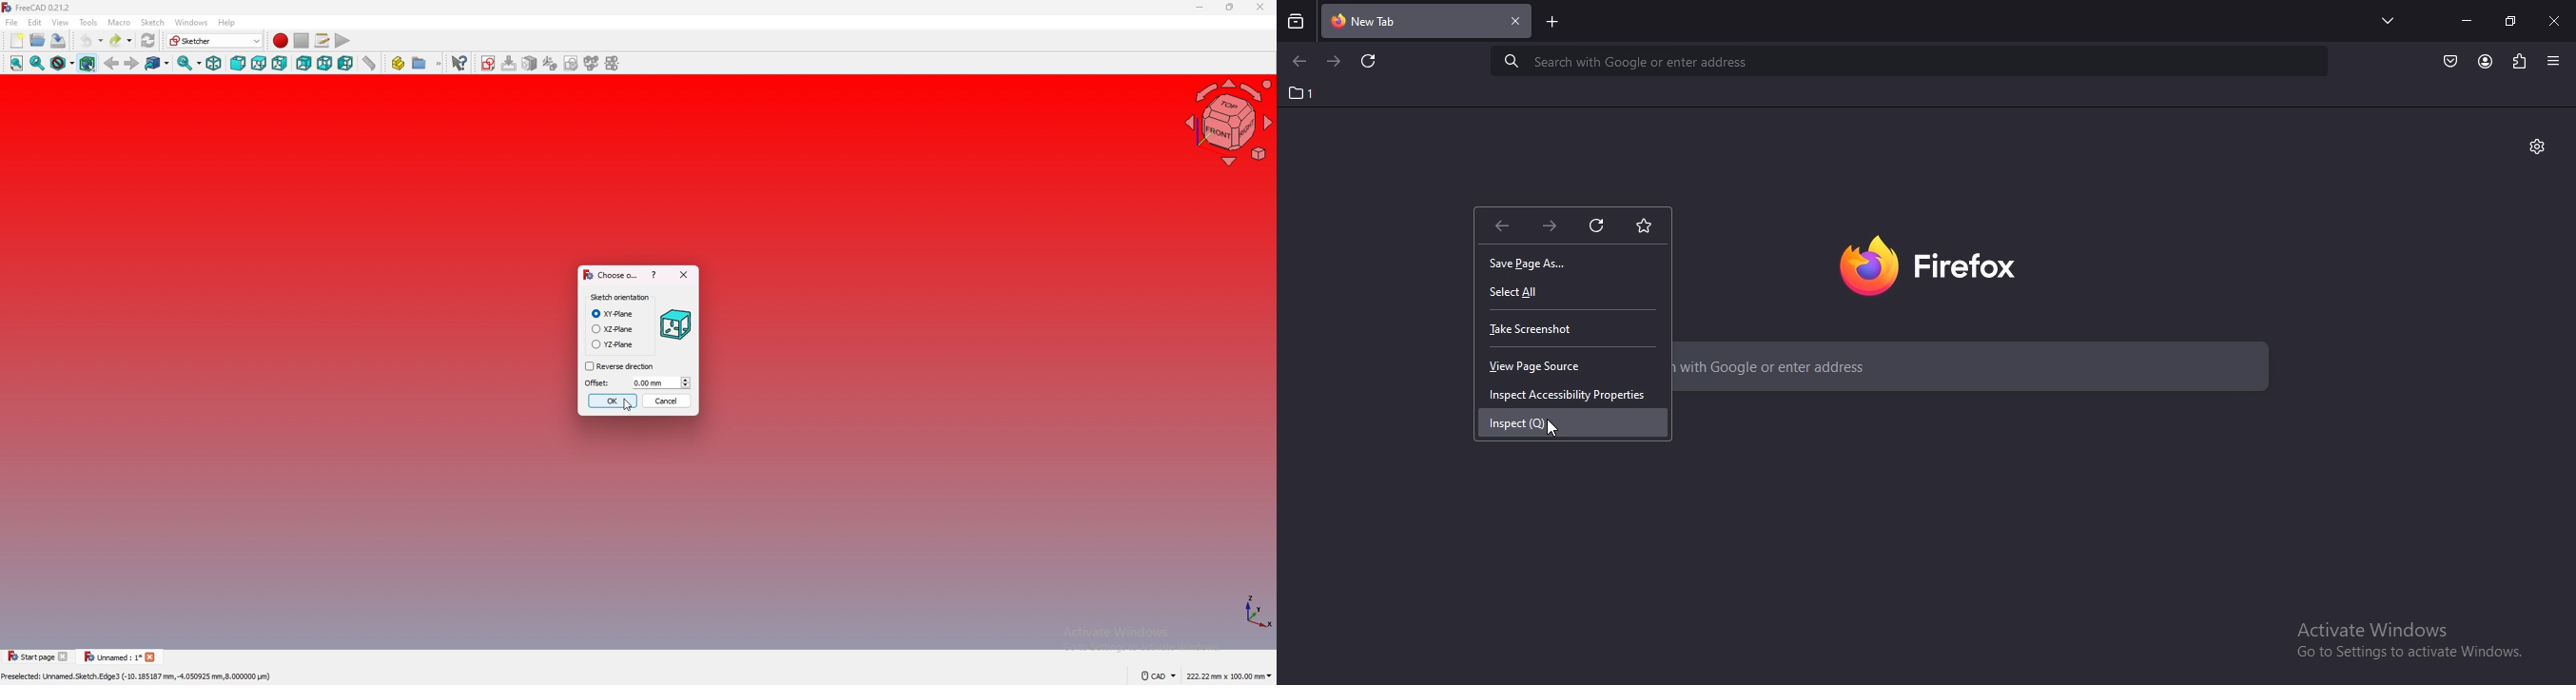 Image resolution: width=2576 pixels, height=700 pixels. Describe the element at coordinates (598, 382) in the screenshot. I see `offset` at that location.